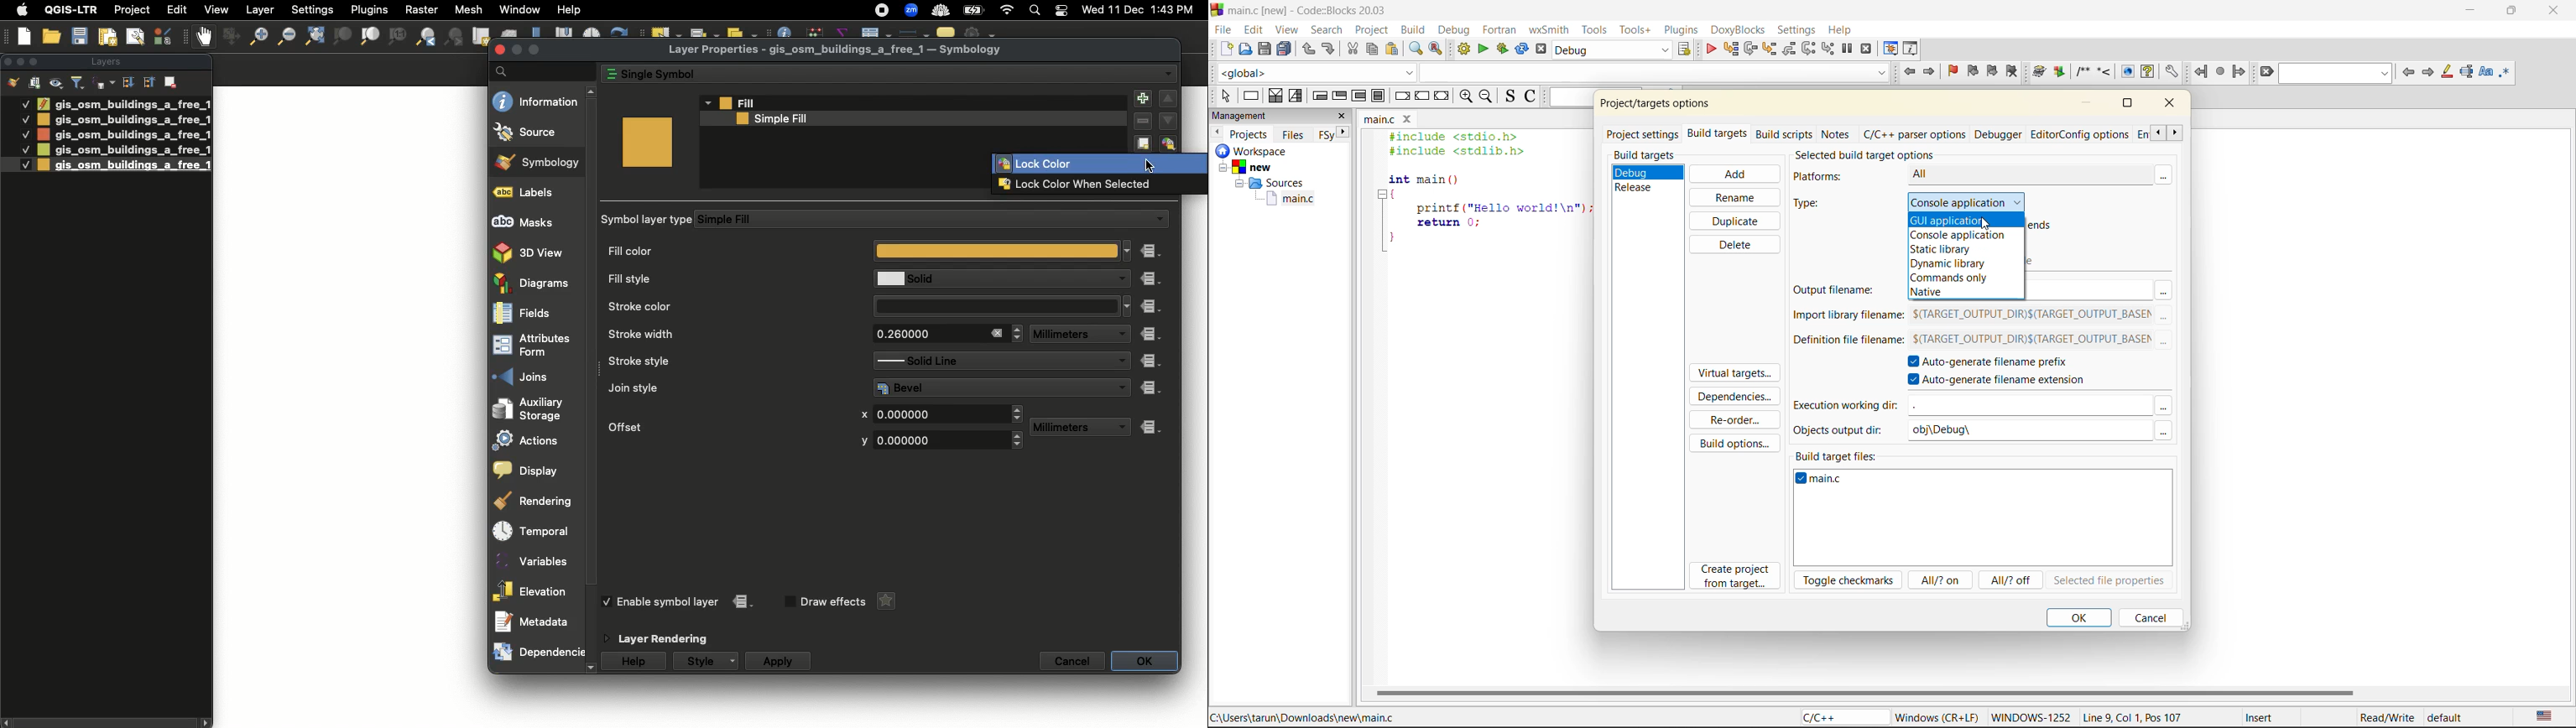  I want to click on  0.000000, so click(936, 440).